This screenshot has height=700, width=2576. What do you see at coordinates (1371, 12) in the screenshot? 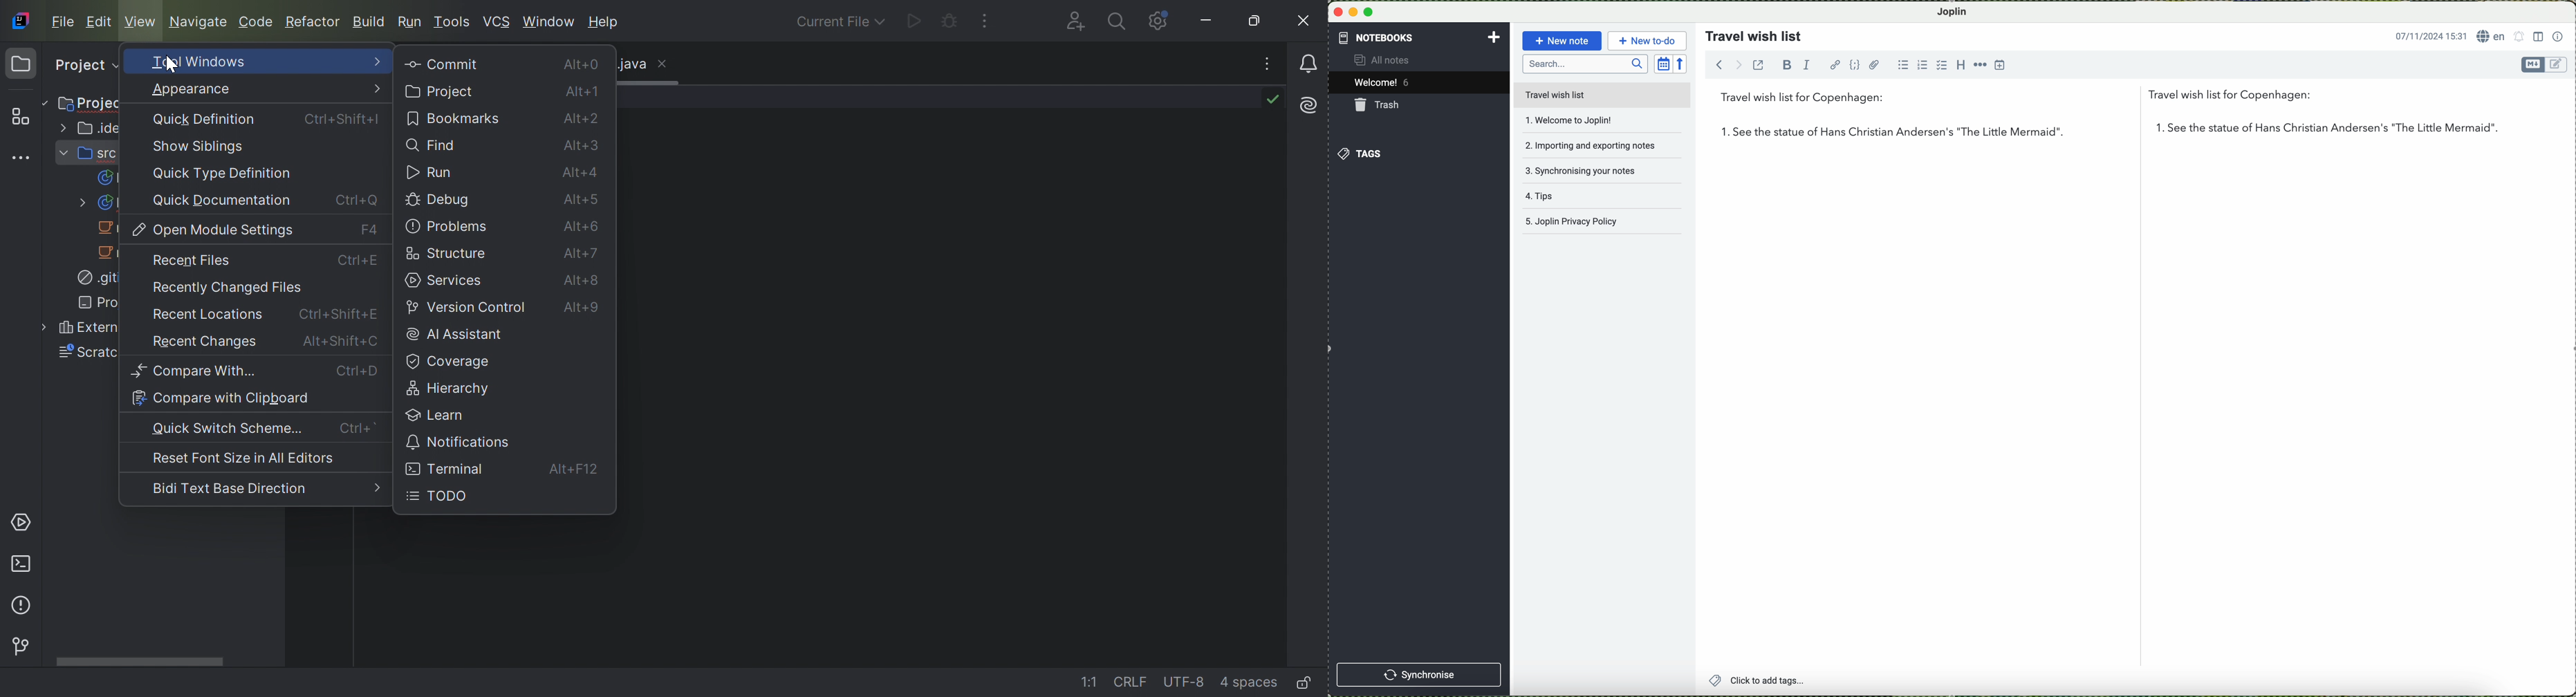
I see `maximize` at bounding box center [1371, 12].